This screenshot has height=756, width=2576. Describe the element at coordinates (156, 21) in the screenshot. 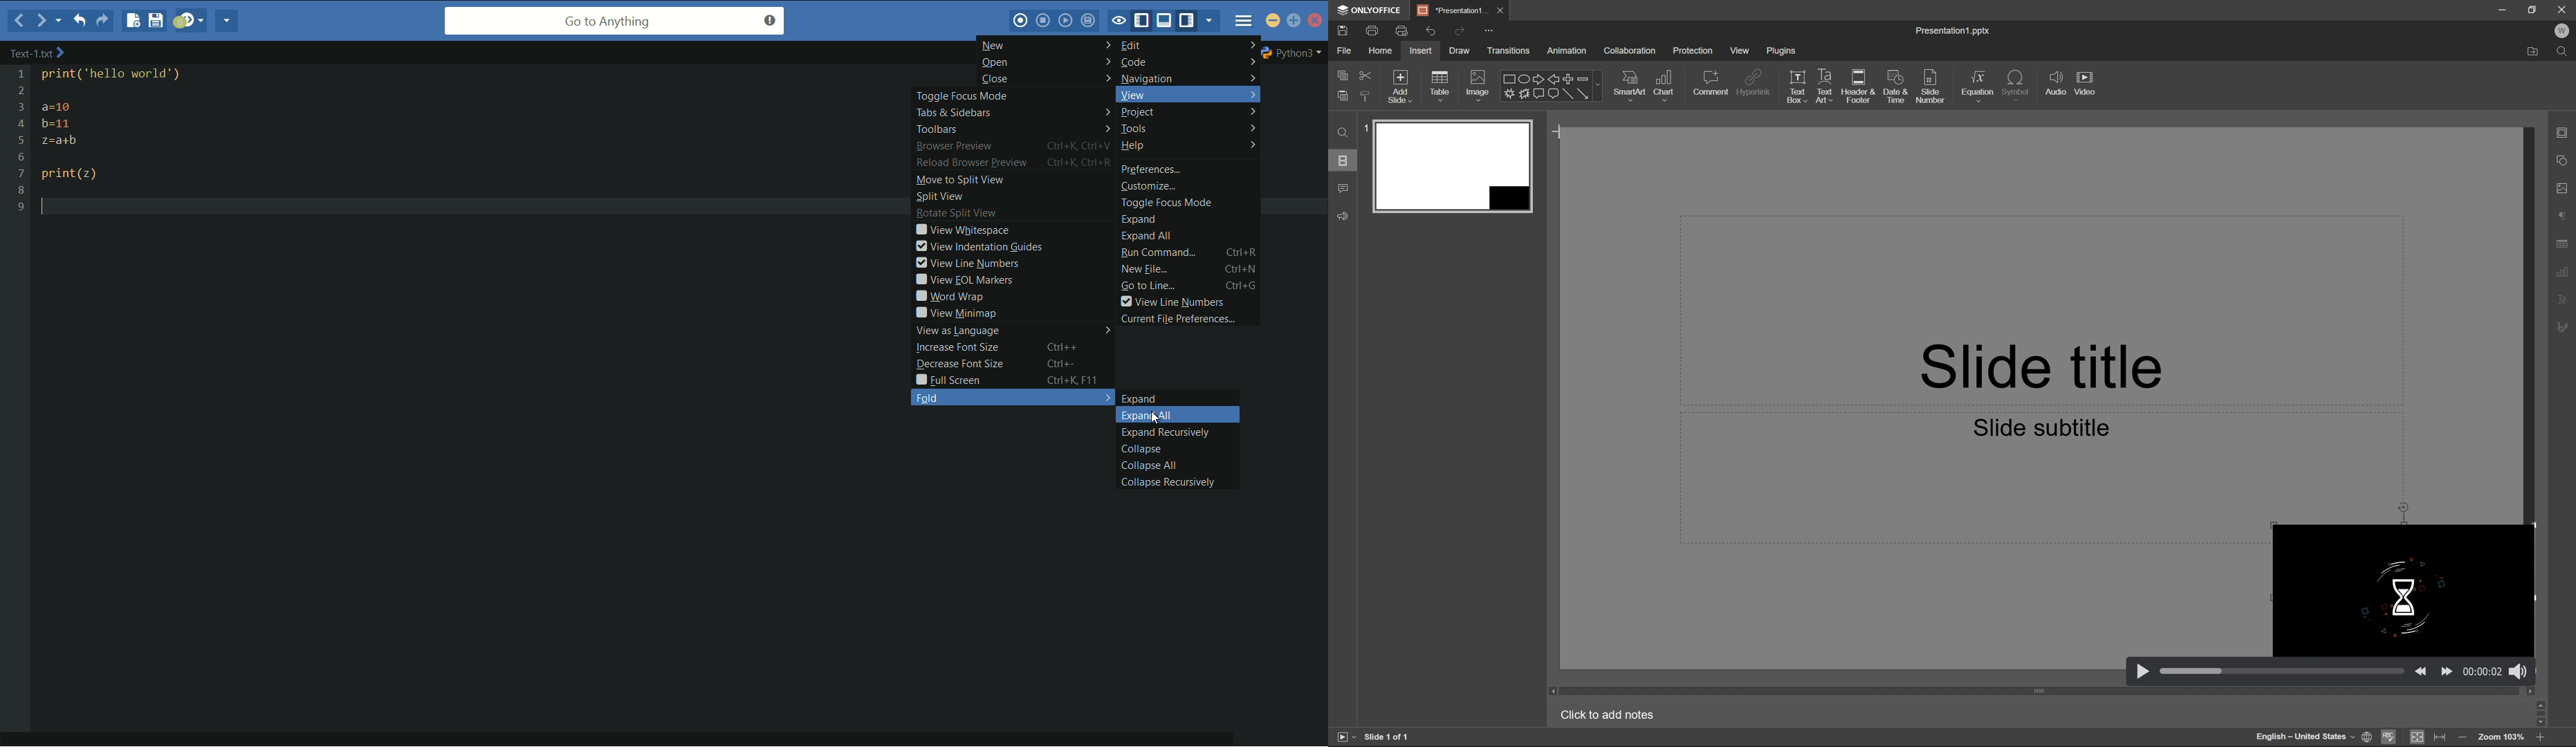

I see `save file` at that location.